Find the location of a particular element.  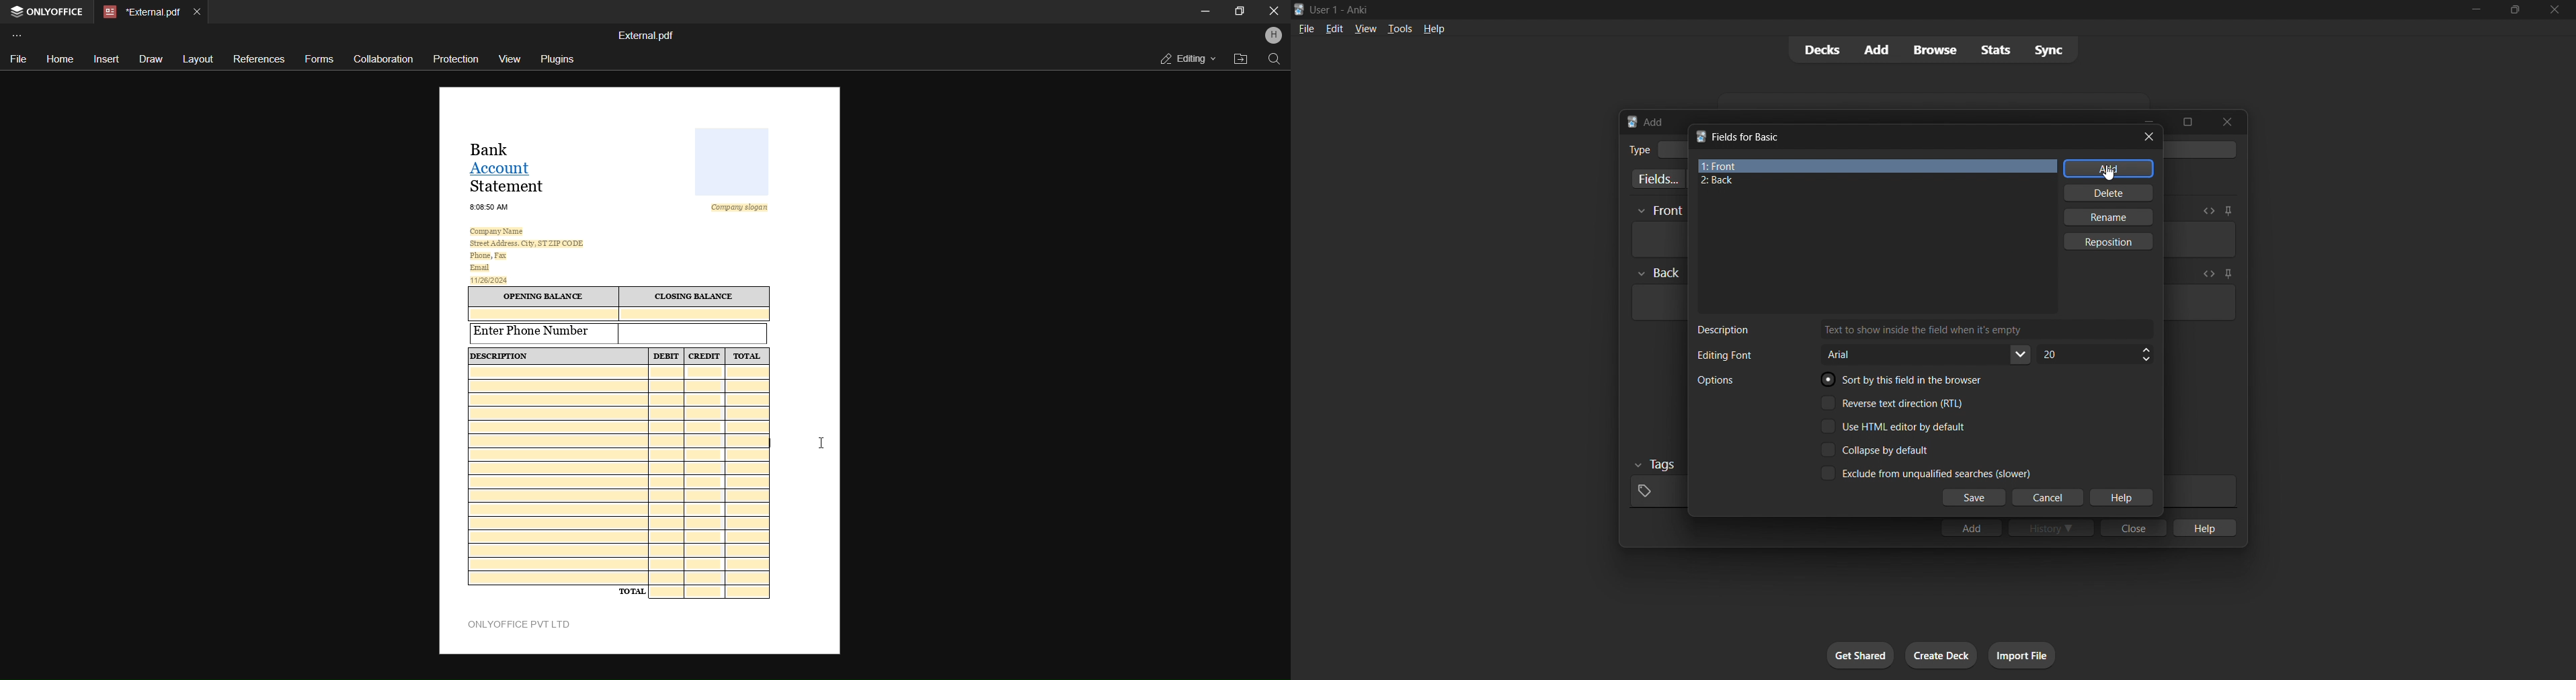

Custom Footer with company information is located at coordinates (526, 624).